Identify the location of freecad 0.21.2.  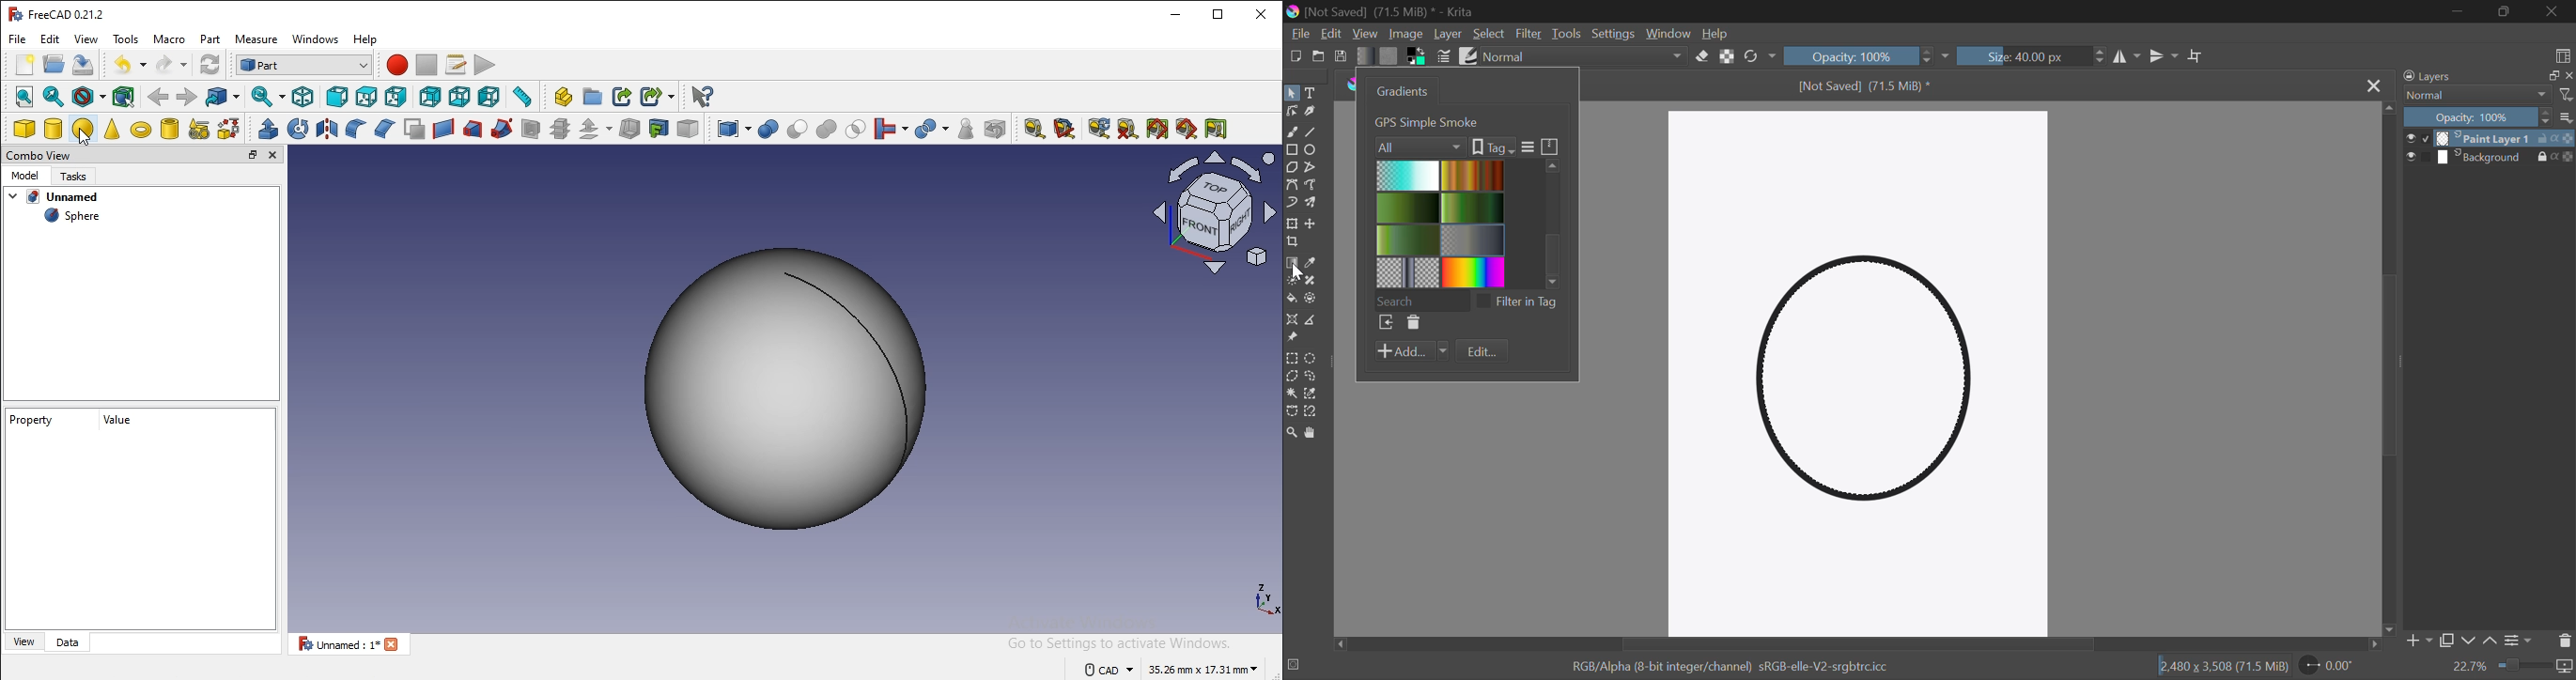
(62, 14).